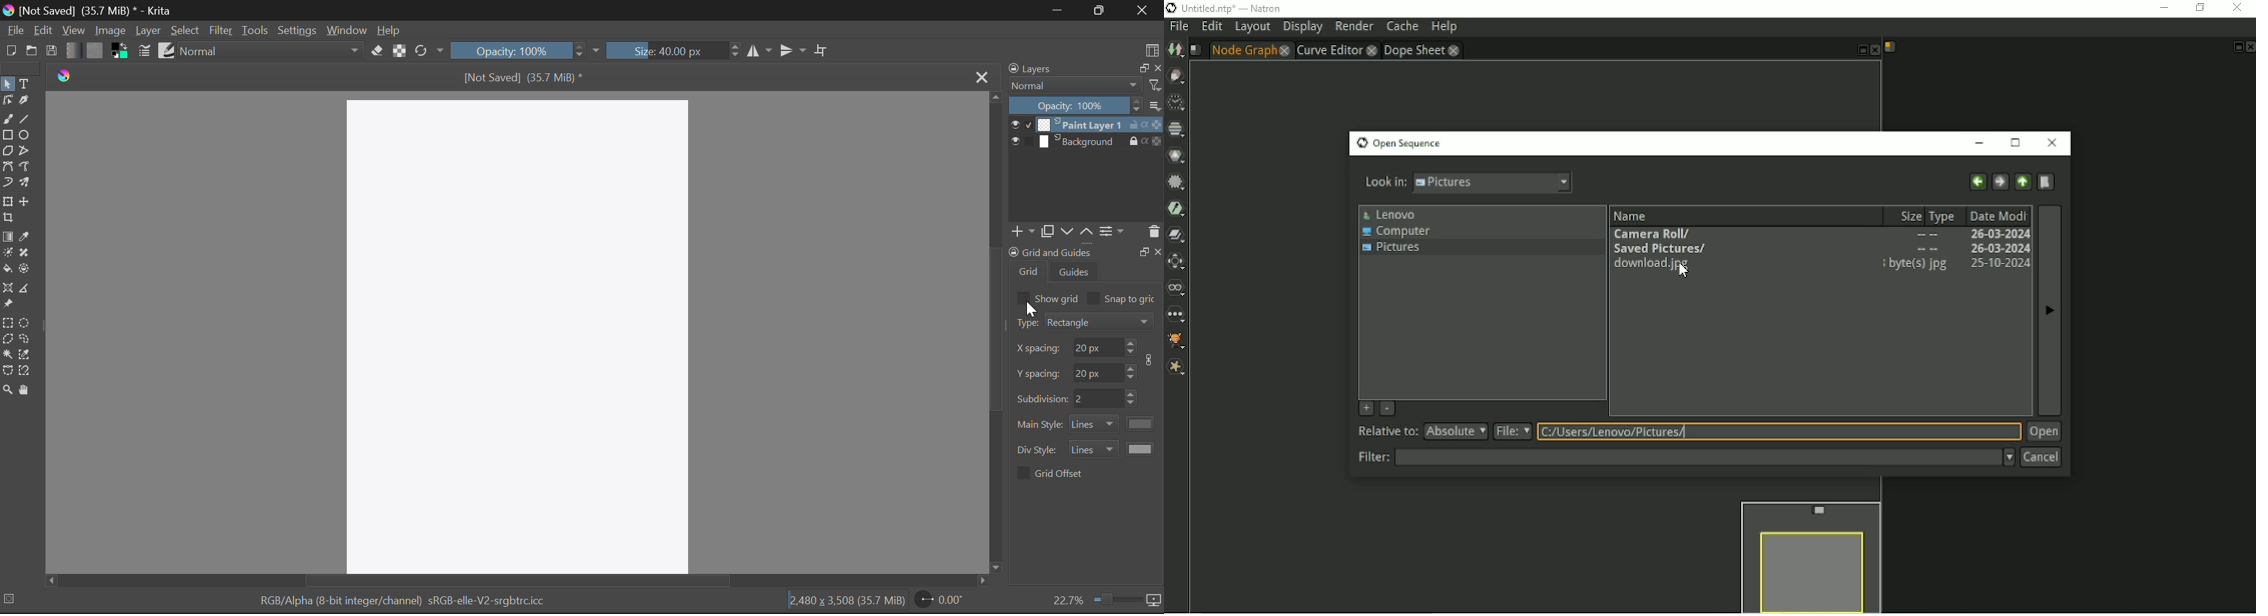  Describe the element at coordinates (26, 201) in the screenshot. I see `Move Layer` at that location.